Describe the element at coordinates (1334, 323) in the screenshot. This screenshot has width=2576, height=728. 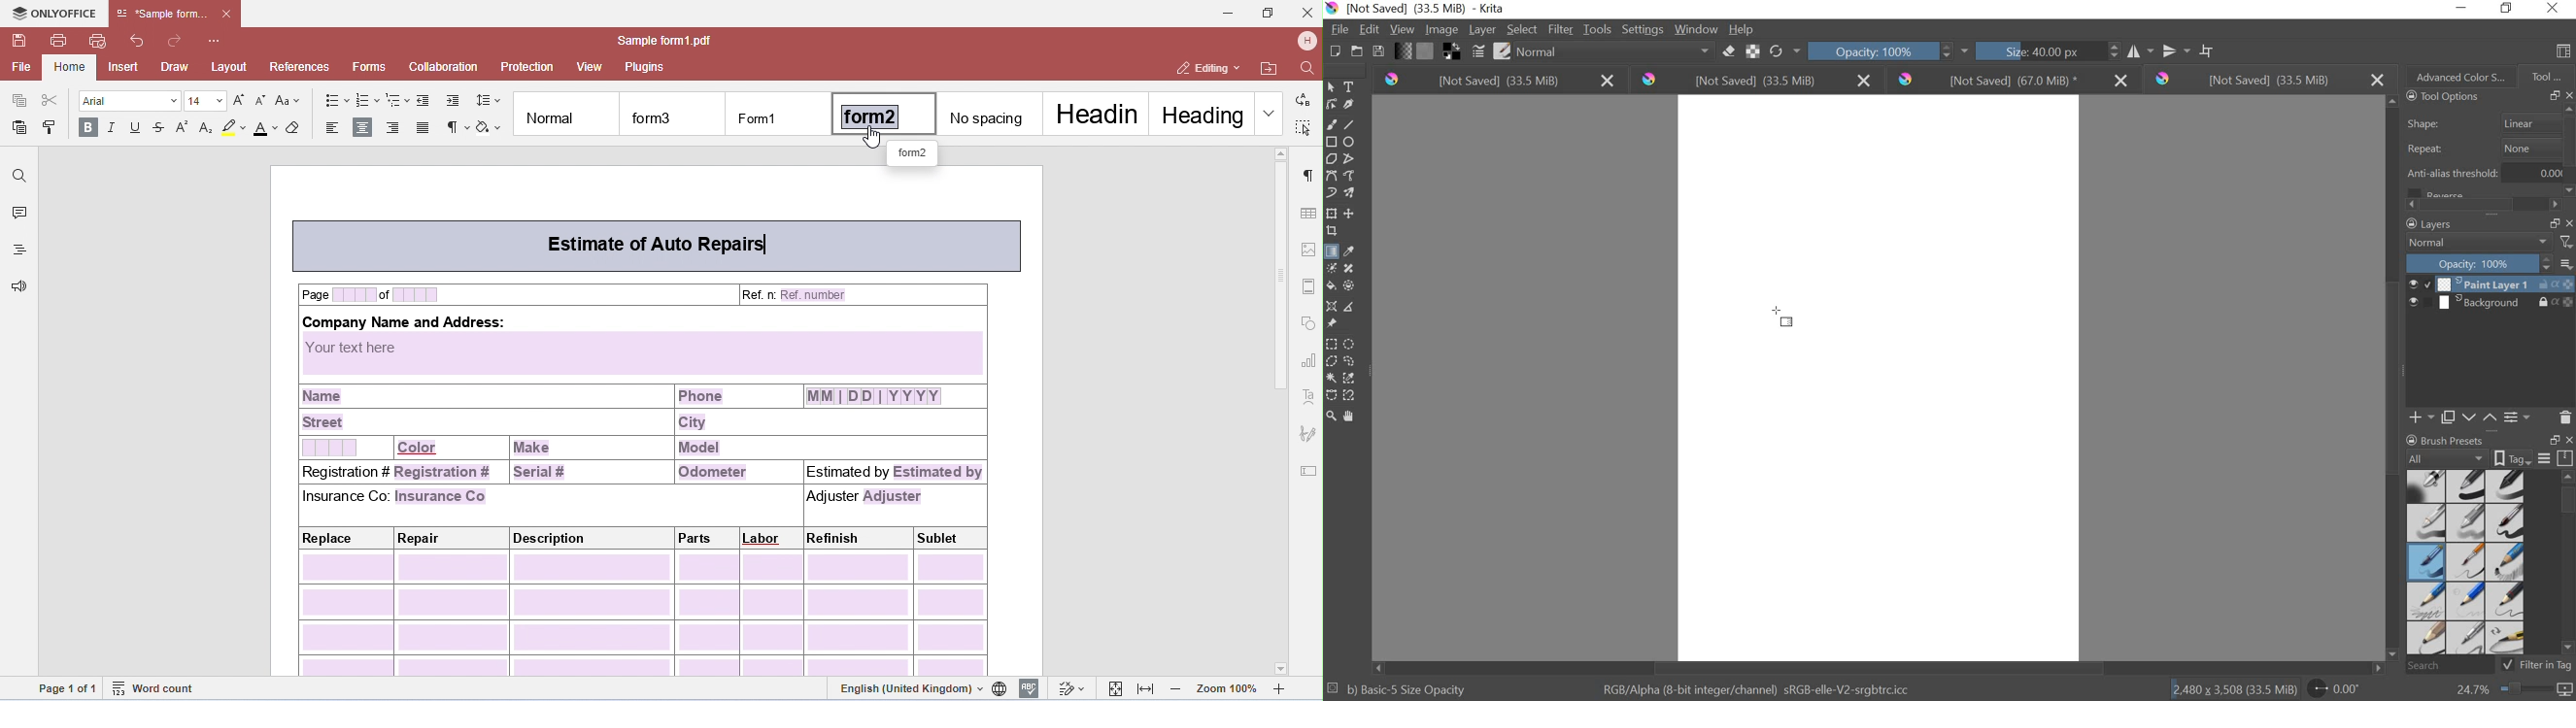
I see `reference images` at that location.